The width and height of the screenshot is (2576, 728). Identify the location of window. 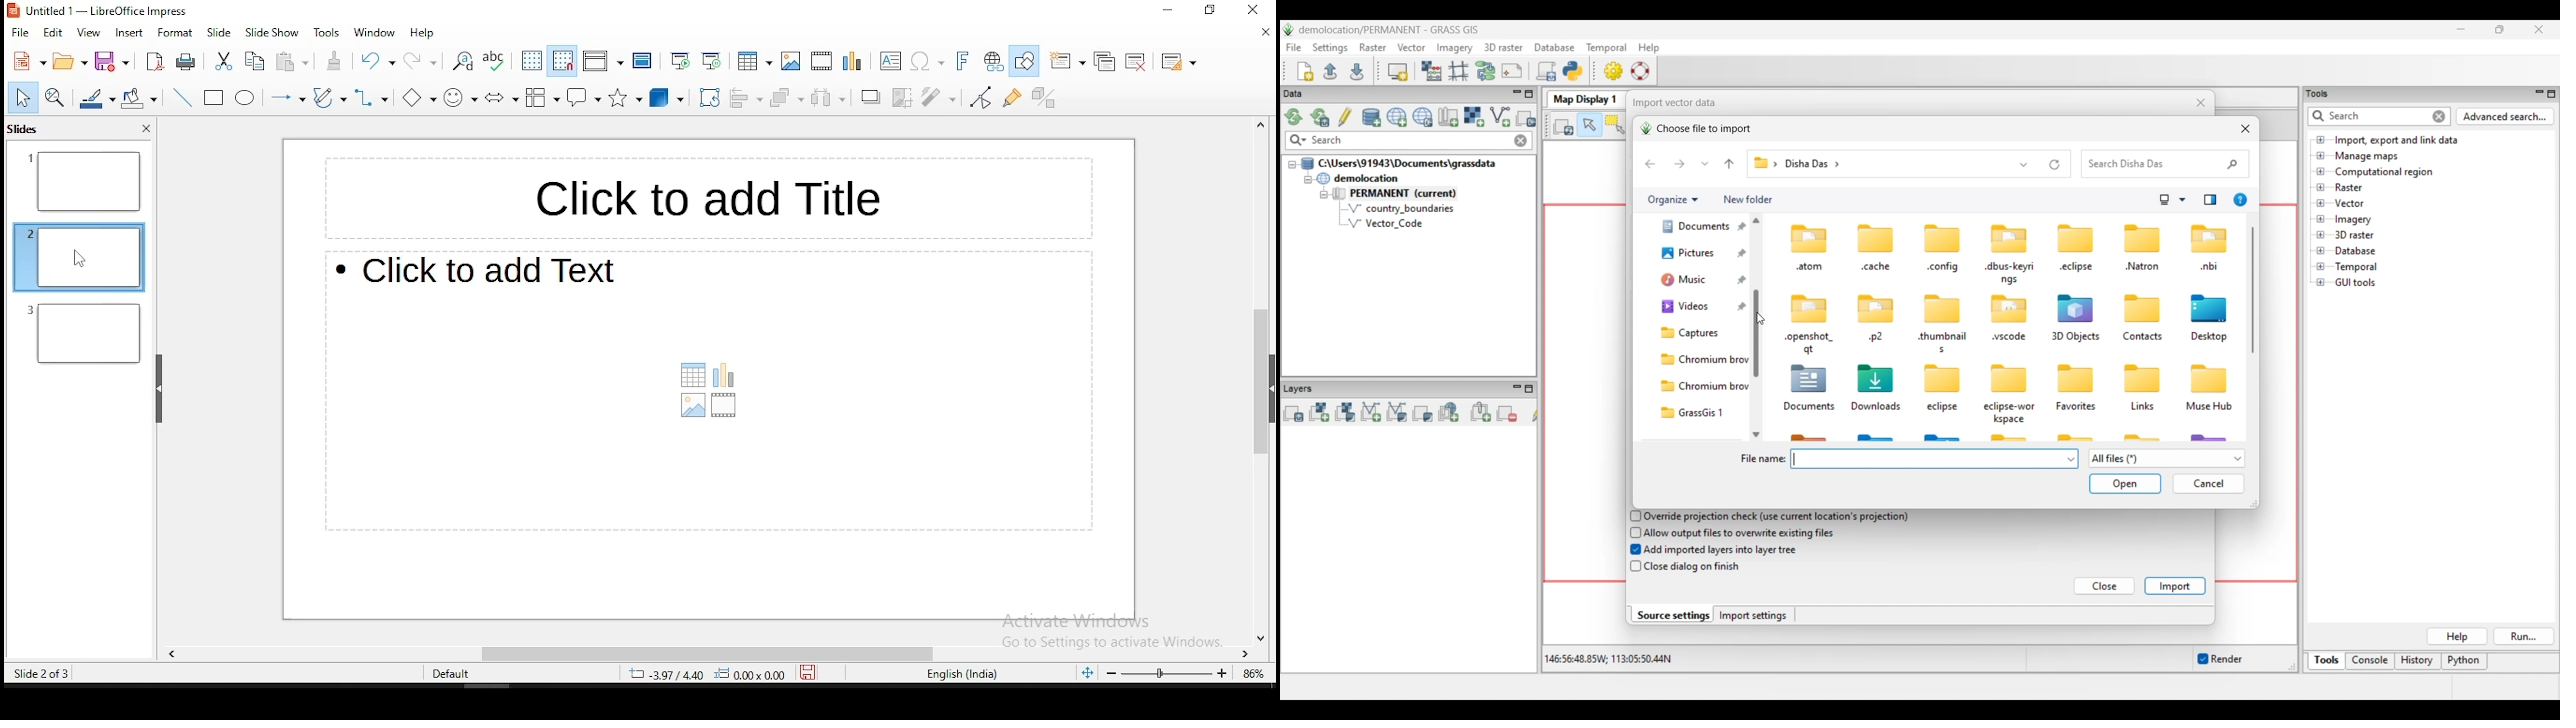
(375, 32).